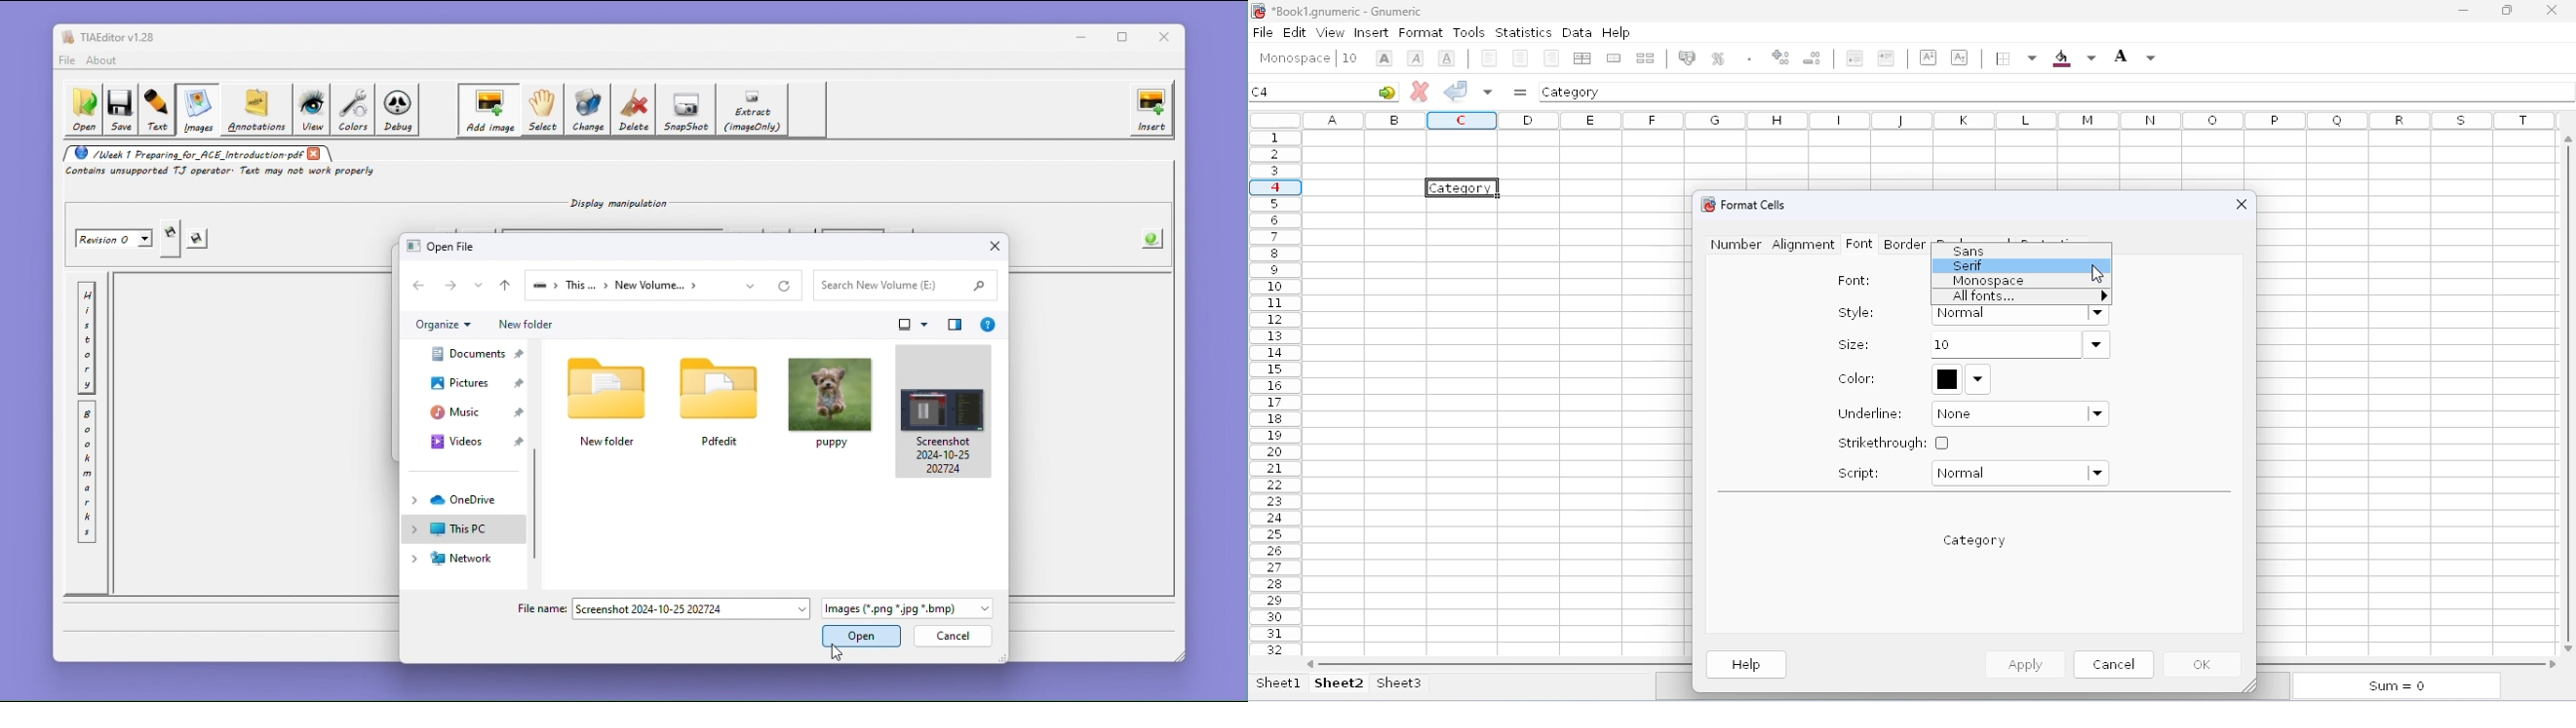 This screenshot has height=728, width=2576. Describe the element at coordinates (2113, 663) in the screenshot. I see `cancel` at that location.